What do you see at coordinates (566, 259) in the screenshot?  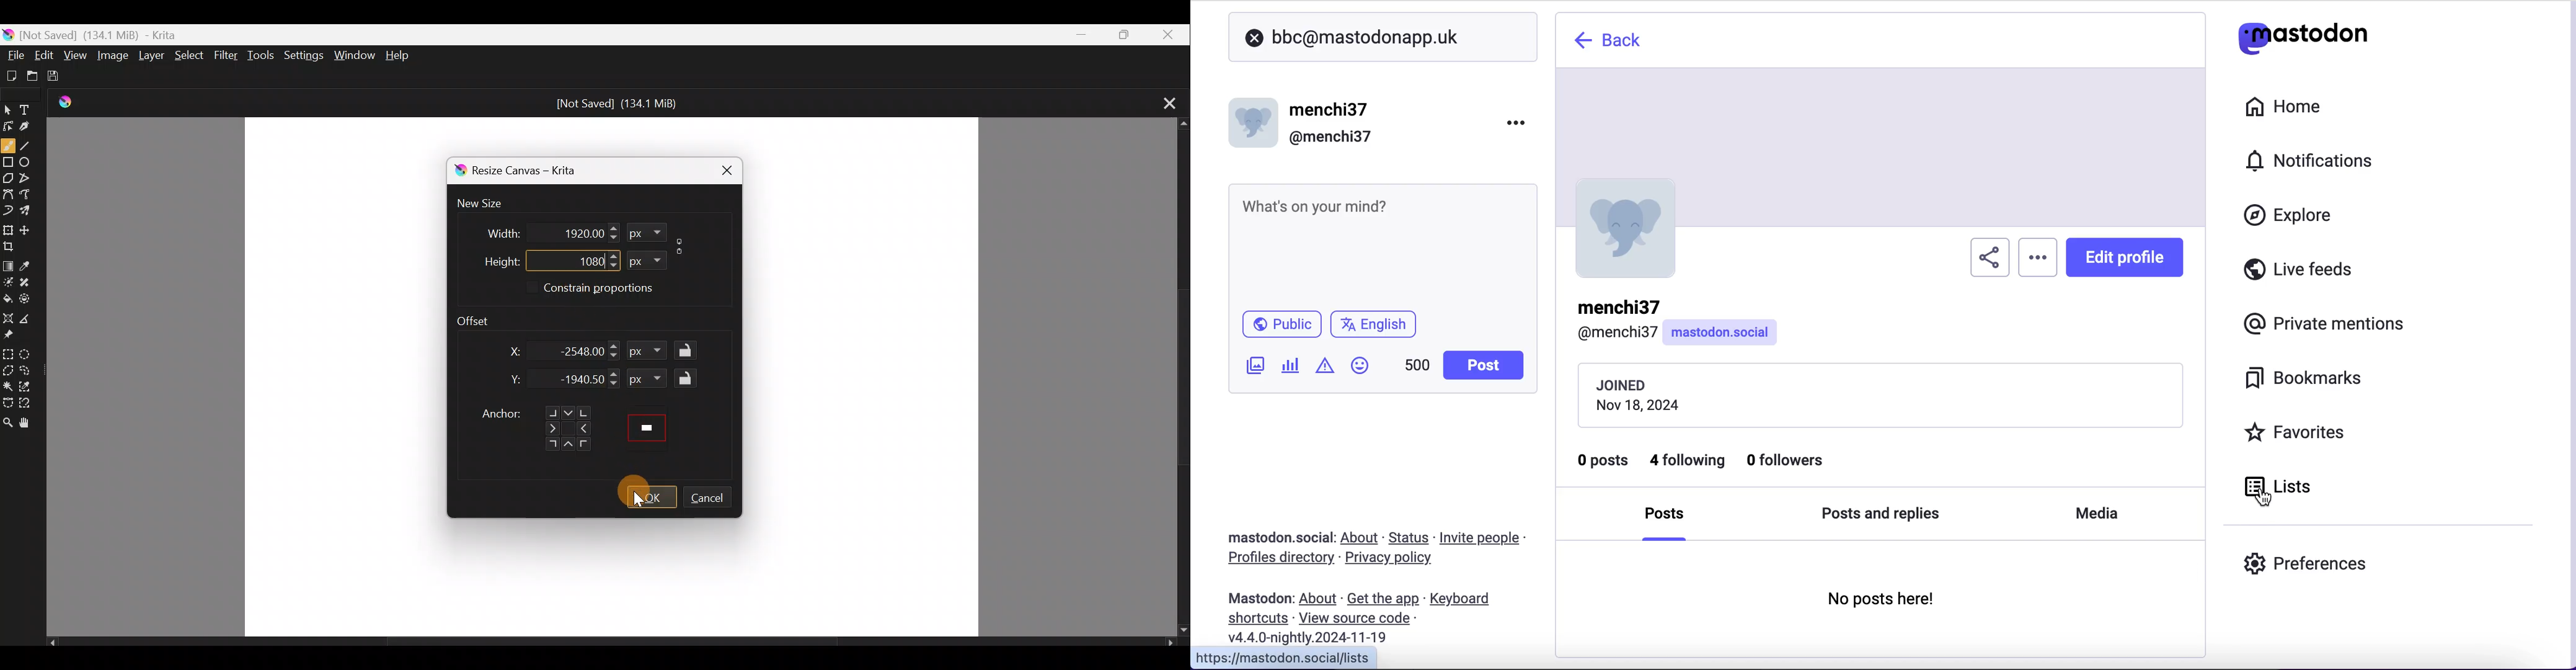 I see `1080` at bounding box center [566, 259].